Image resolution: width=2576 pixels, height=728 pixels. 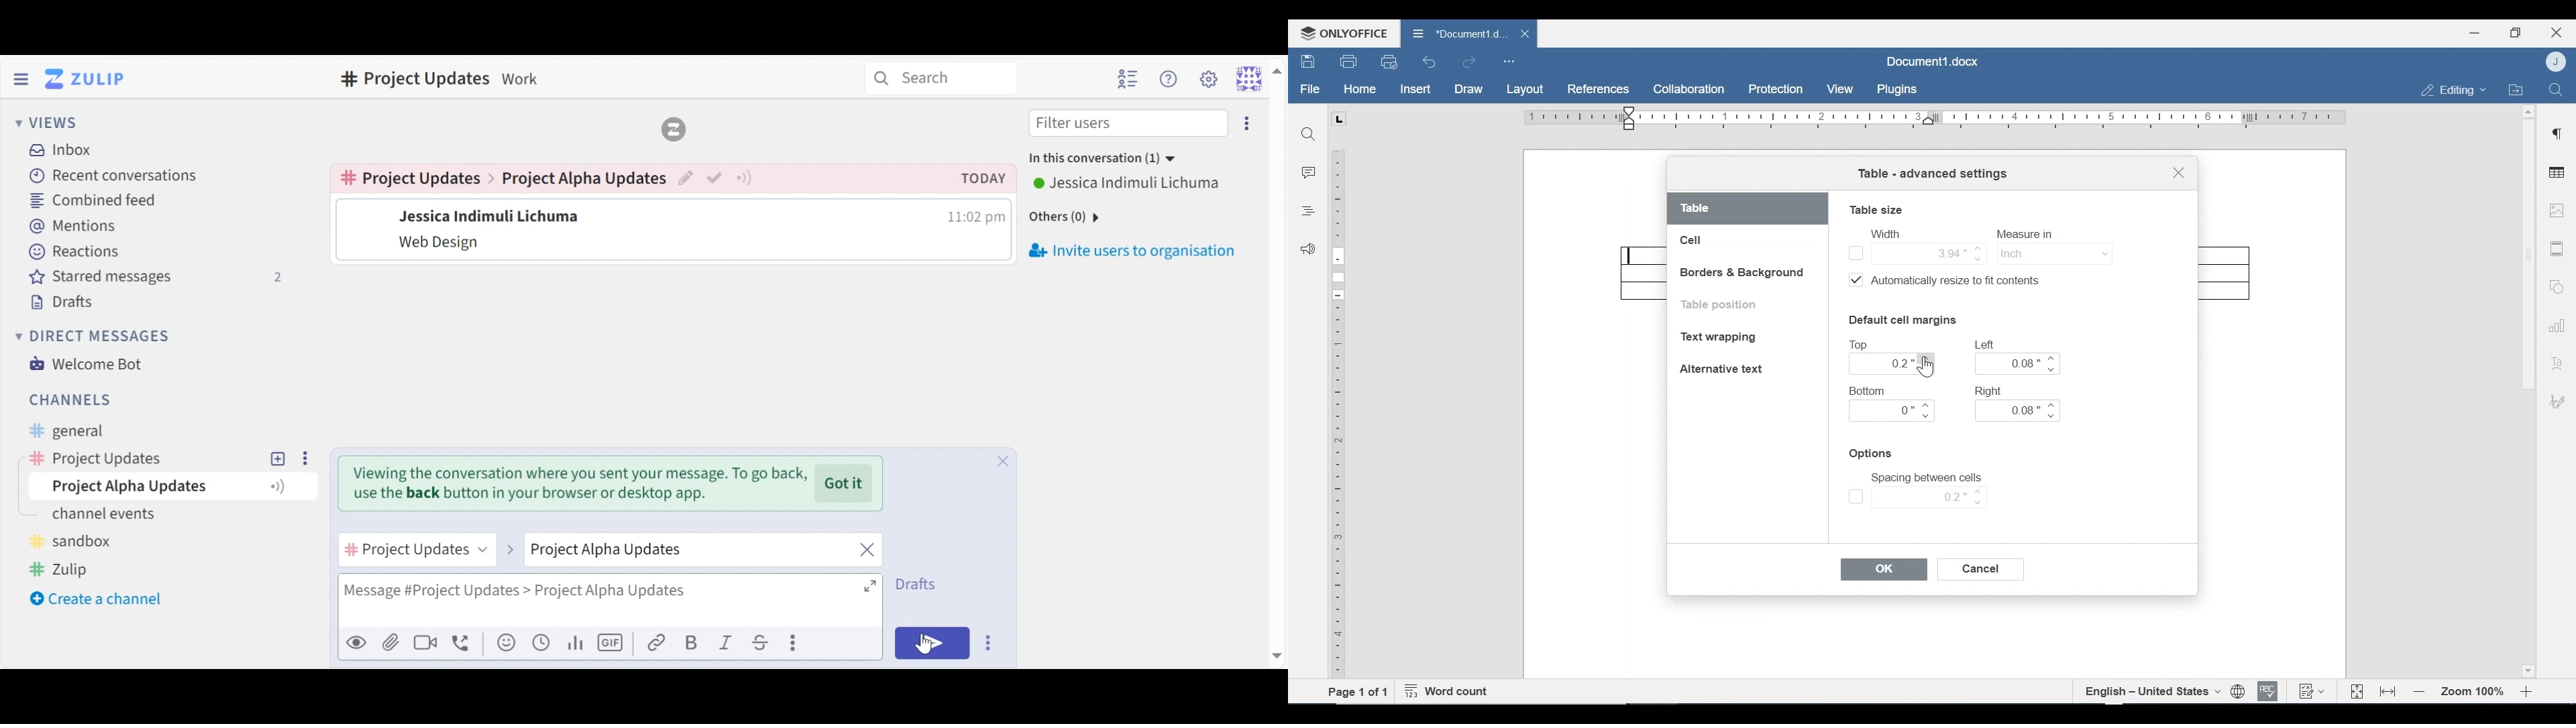 I want to click on Draw, so click(x=1468, y=89).